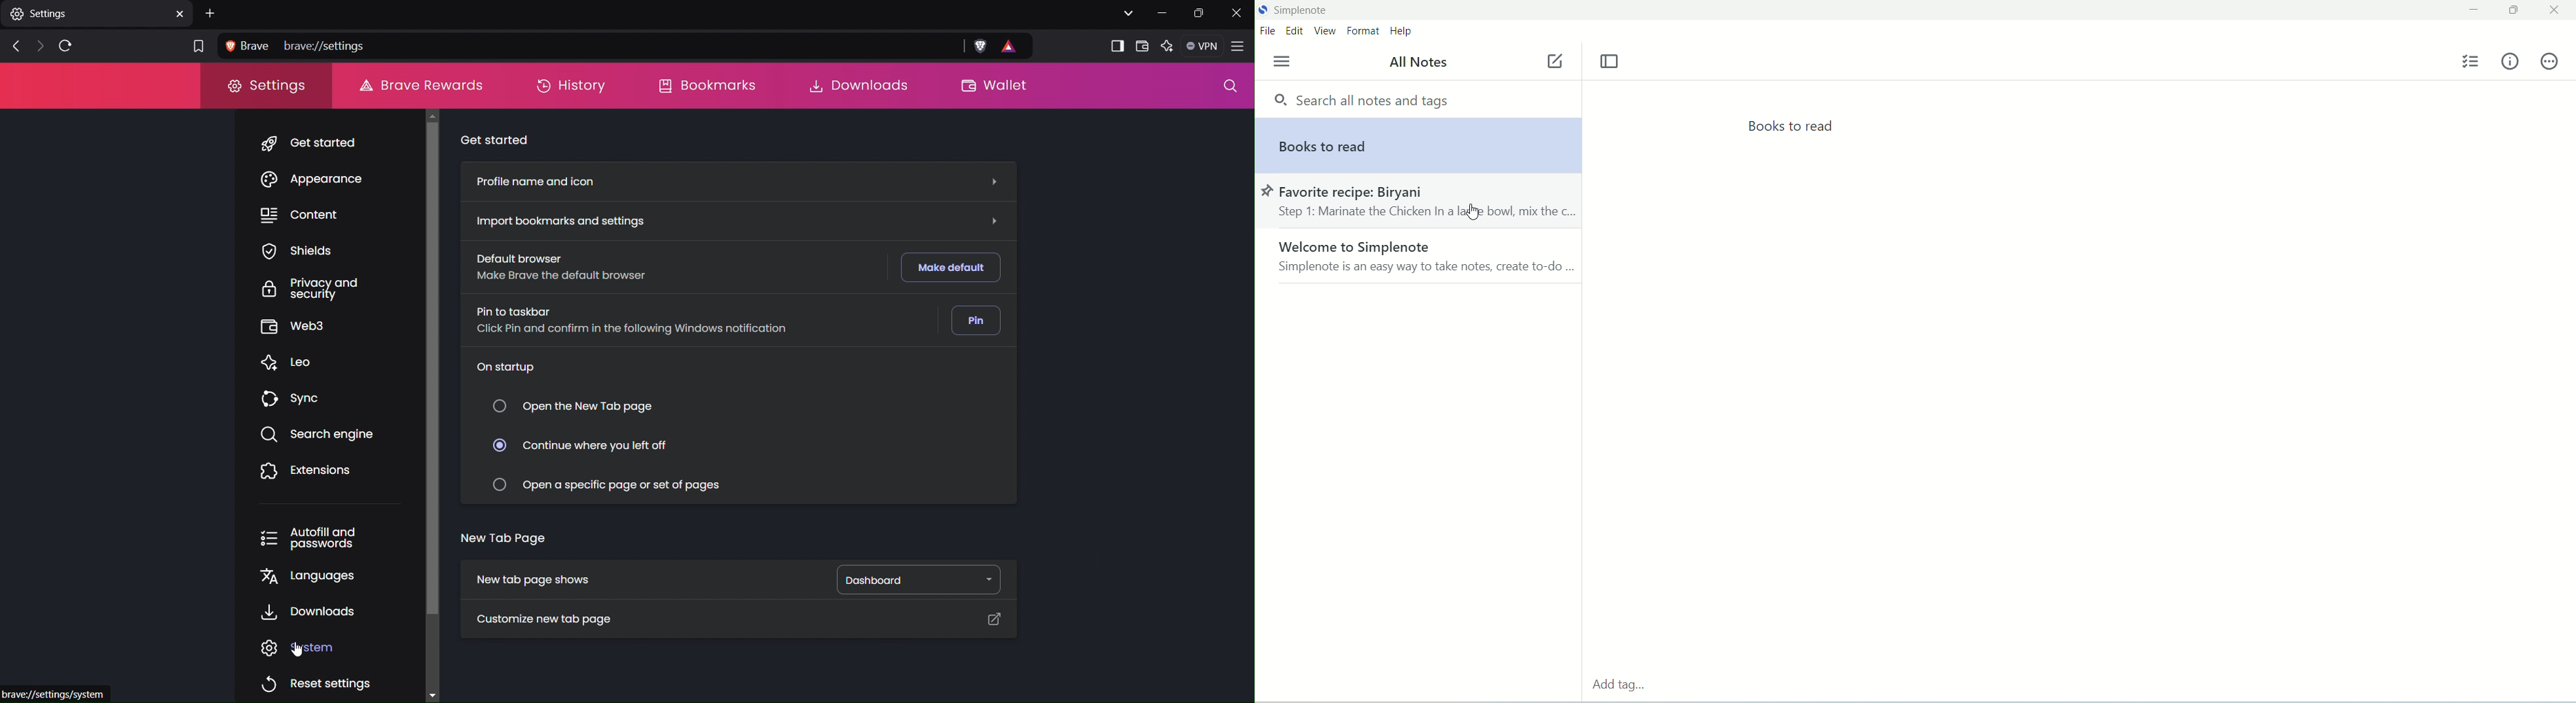 This screenshot has height=728, width=2576. Describe the element at coordinates (2511, 61) in the screenshot. I see `info` at that location.